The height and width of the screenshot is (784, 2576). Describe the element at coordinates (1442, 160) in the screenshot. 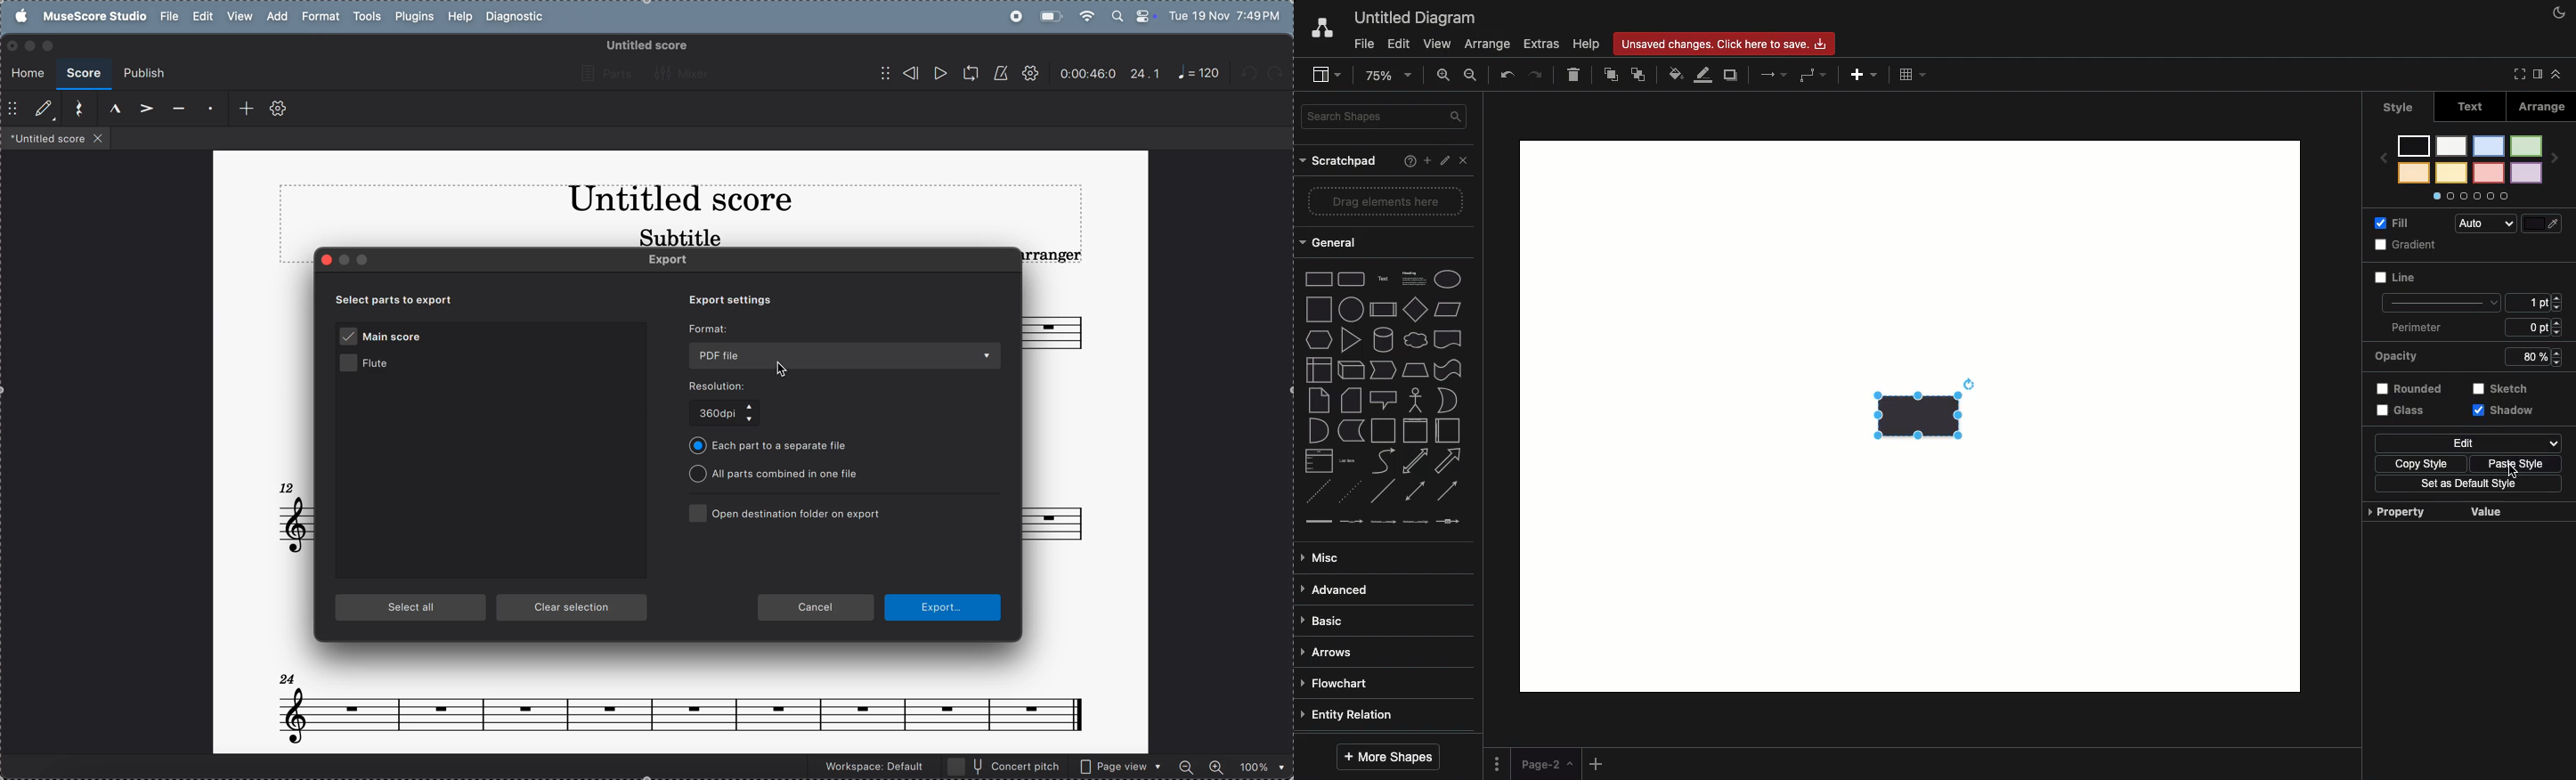

I see `Edit` at that location.